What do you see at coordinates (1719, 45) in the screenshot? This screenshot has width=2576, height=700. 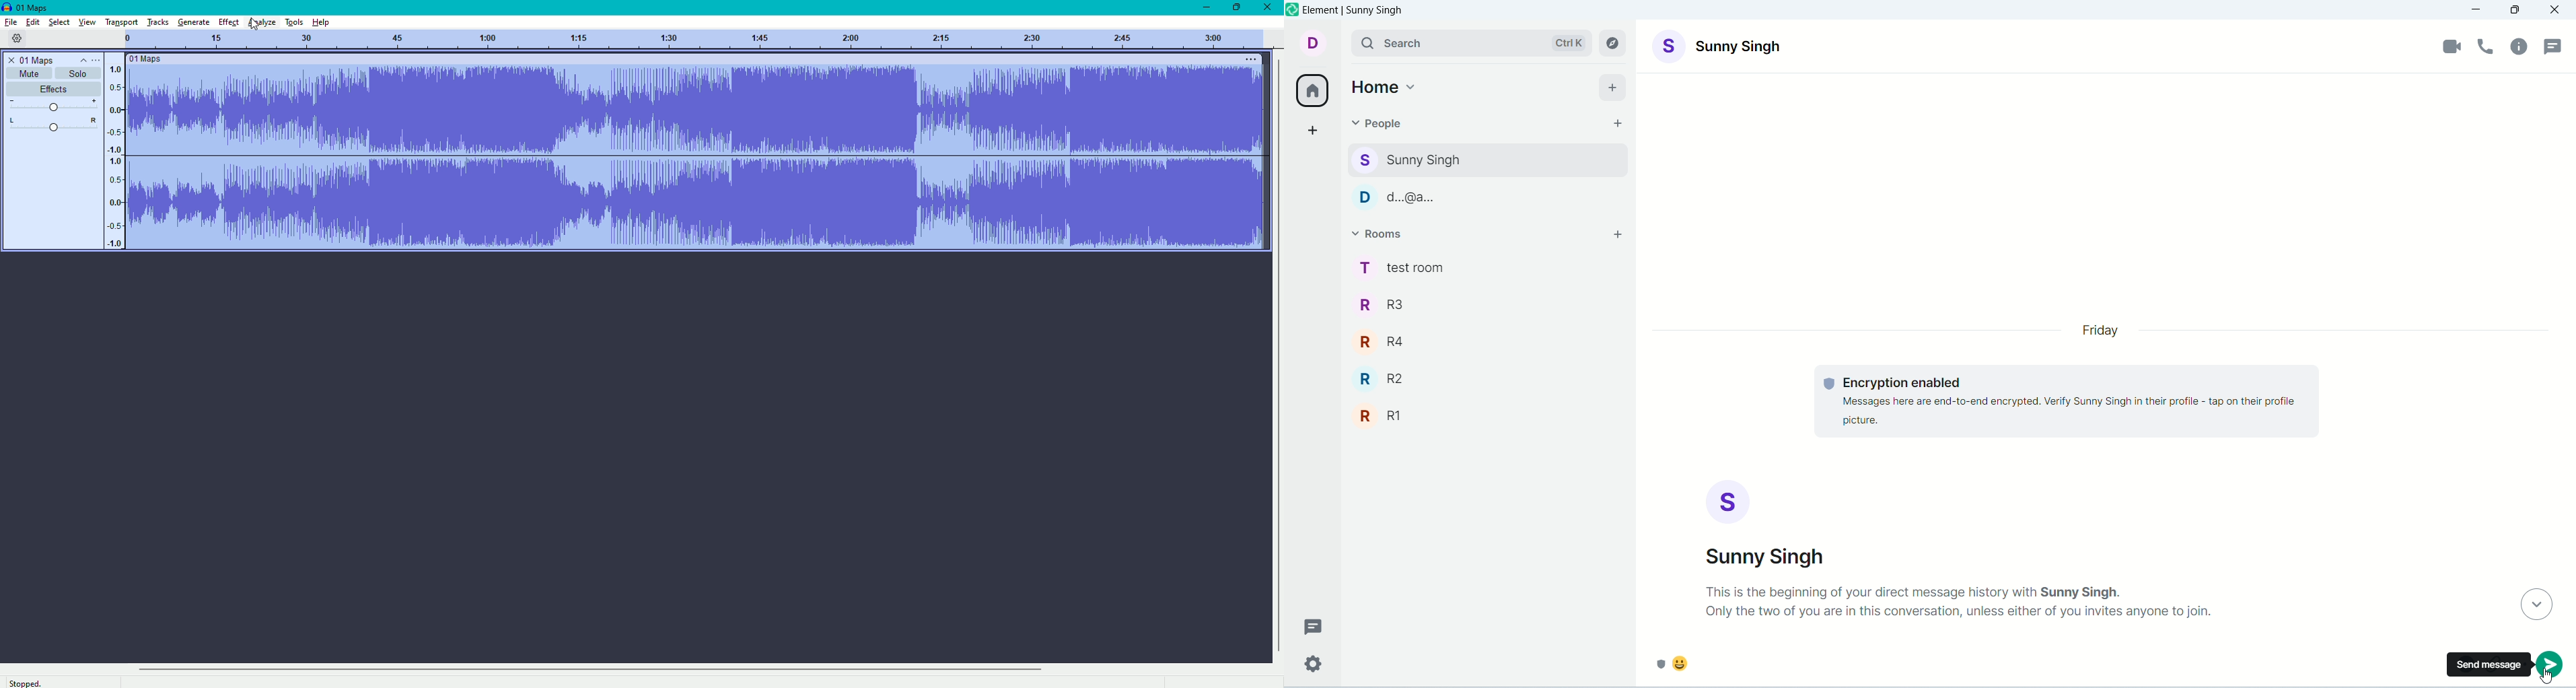 I see `account` at bounding box center [1719, 45].